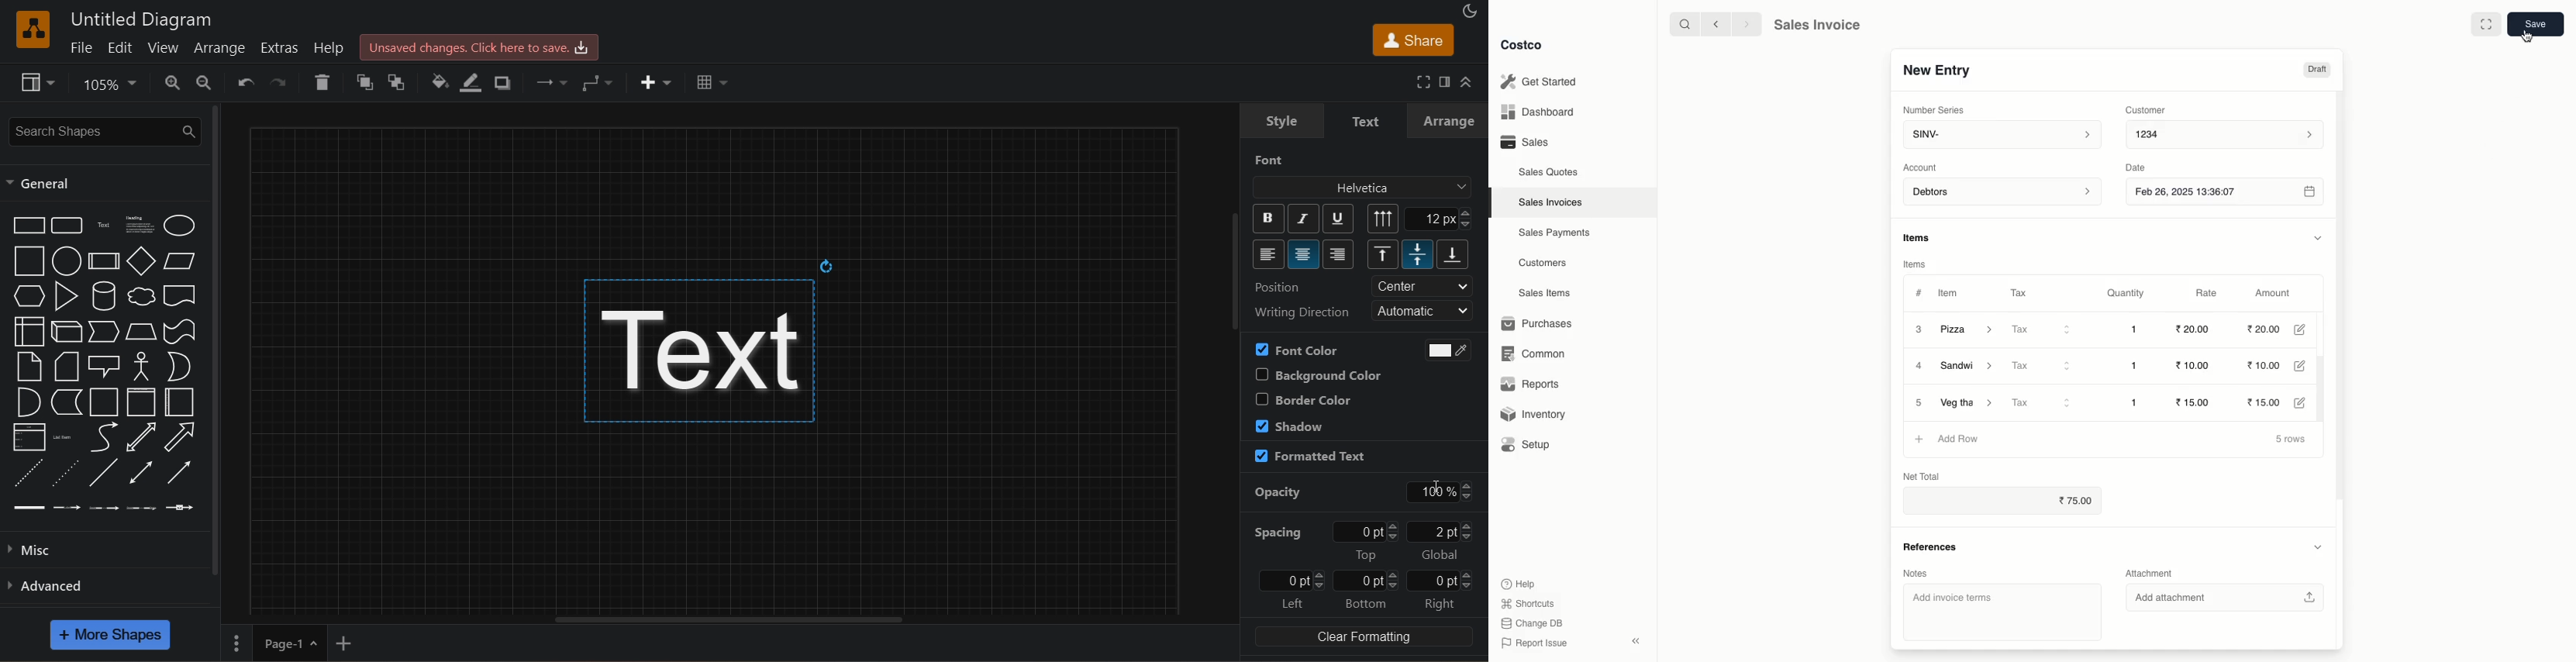  What do you see at coordinates (472, 82) in the screenshot?
I see `line color` at bounding box center [472, 82].